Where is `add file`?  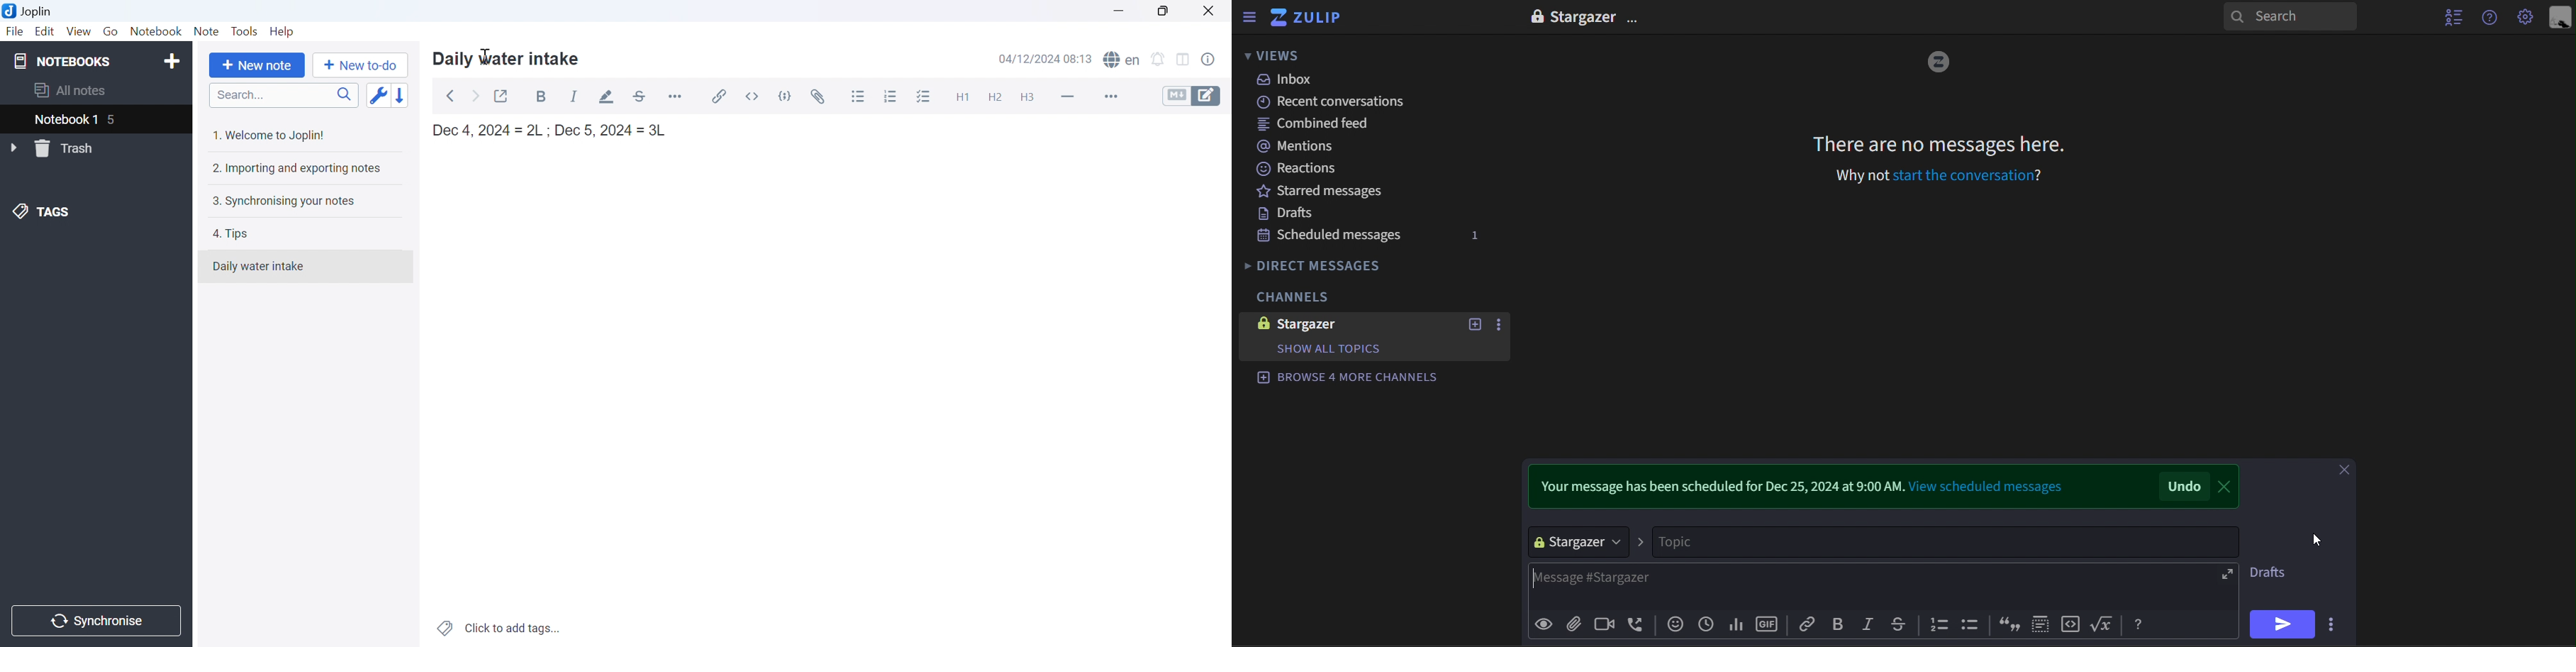
add file is located at coordinates (1578, 624).